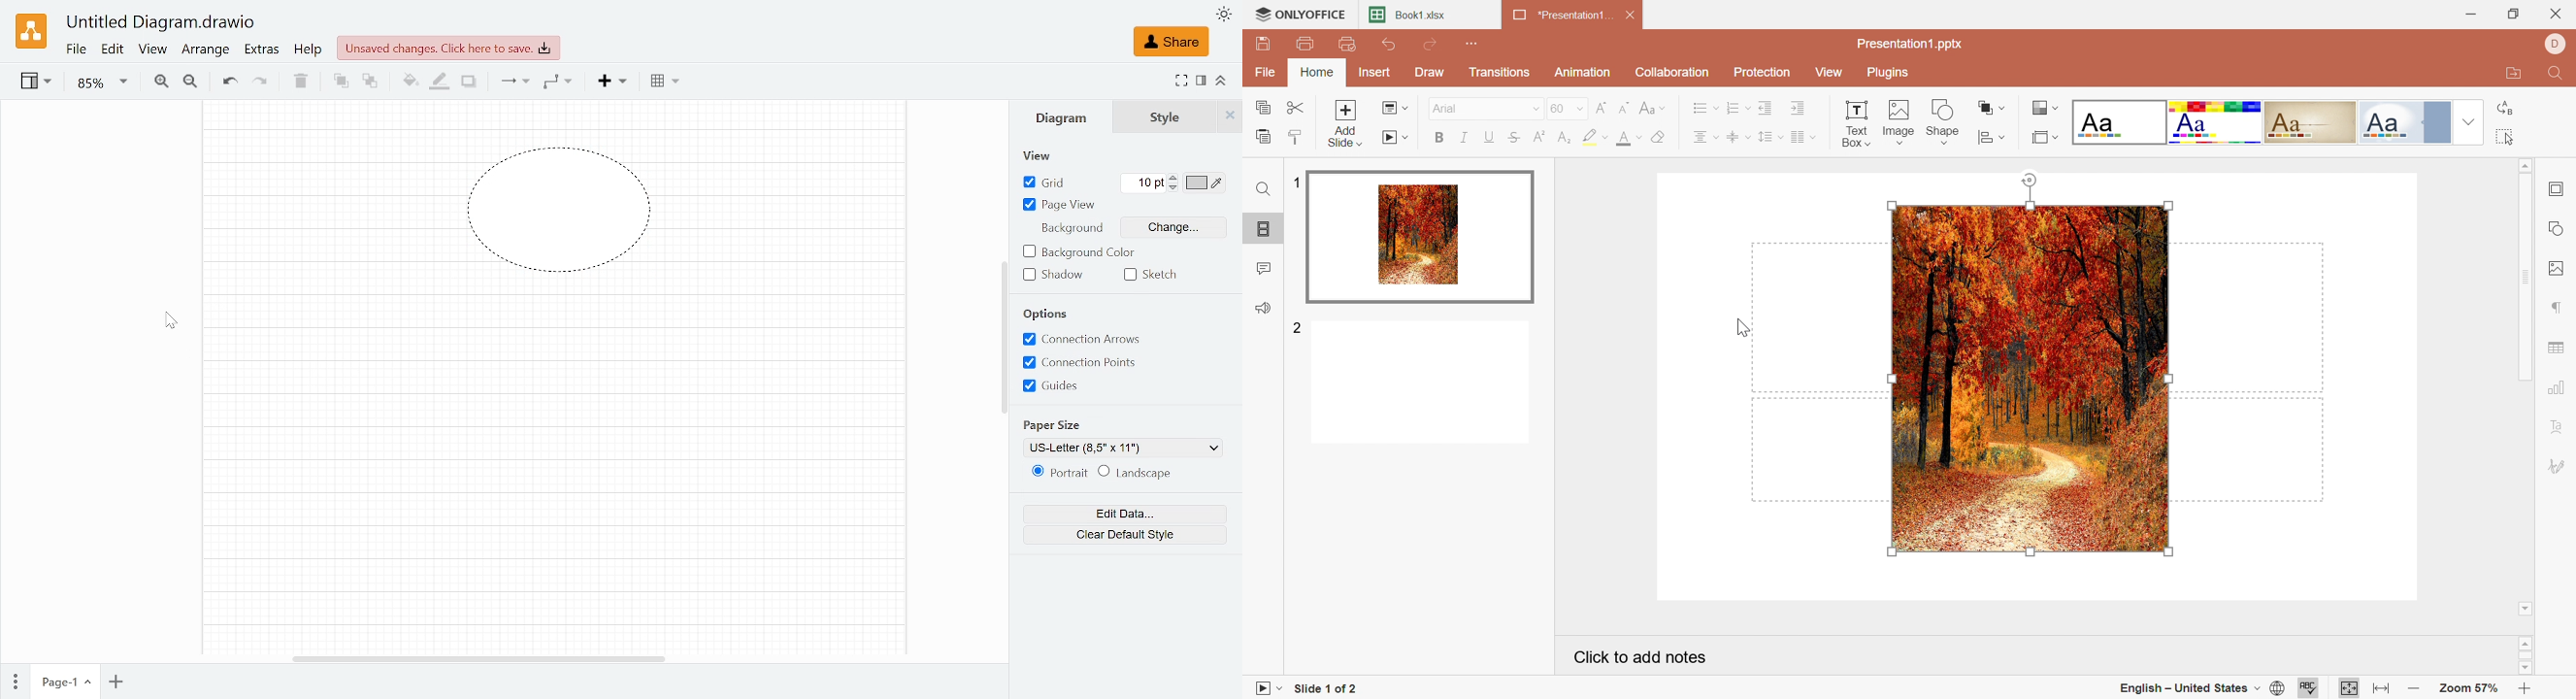 This screenshot has width=2576, height=700. Describe the element at coordinates (1489, 136) in the screenshot. I see `Underline` at that location.